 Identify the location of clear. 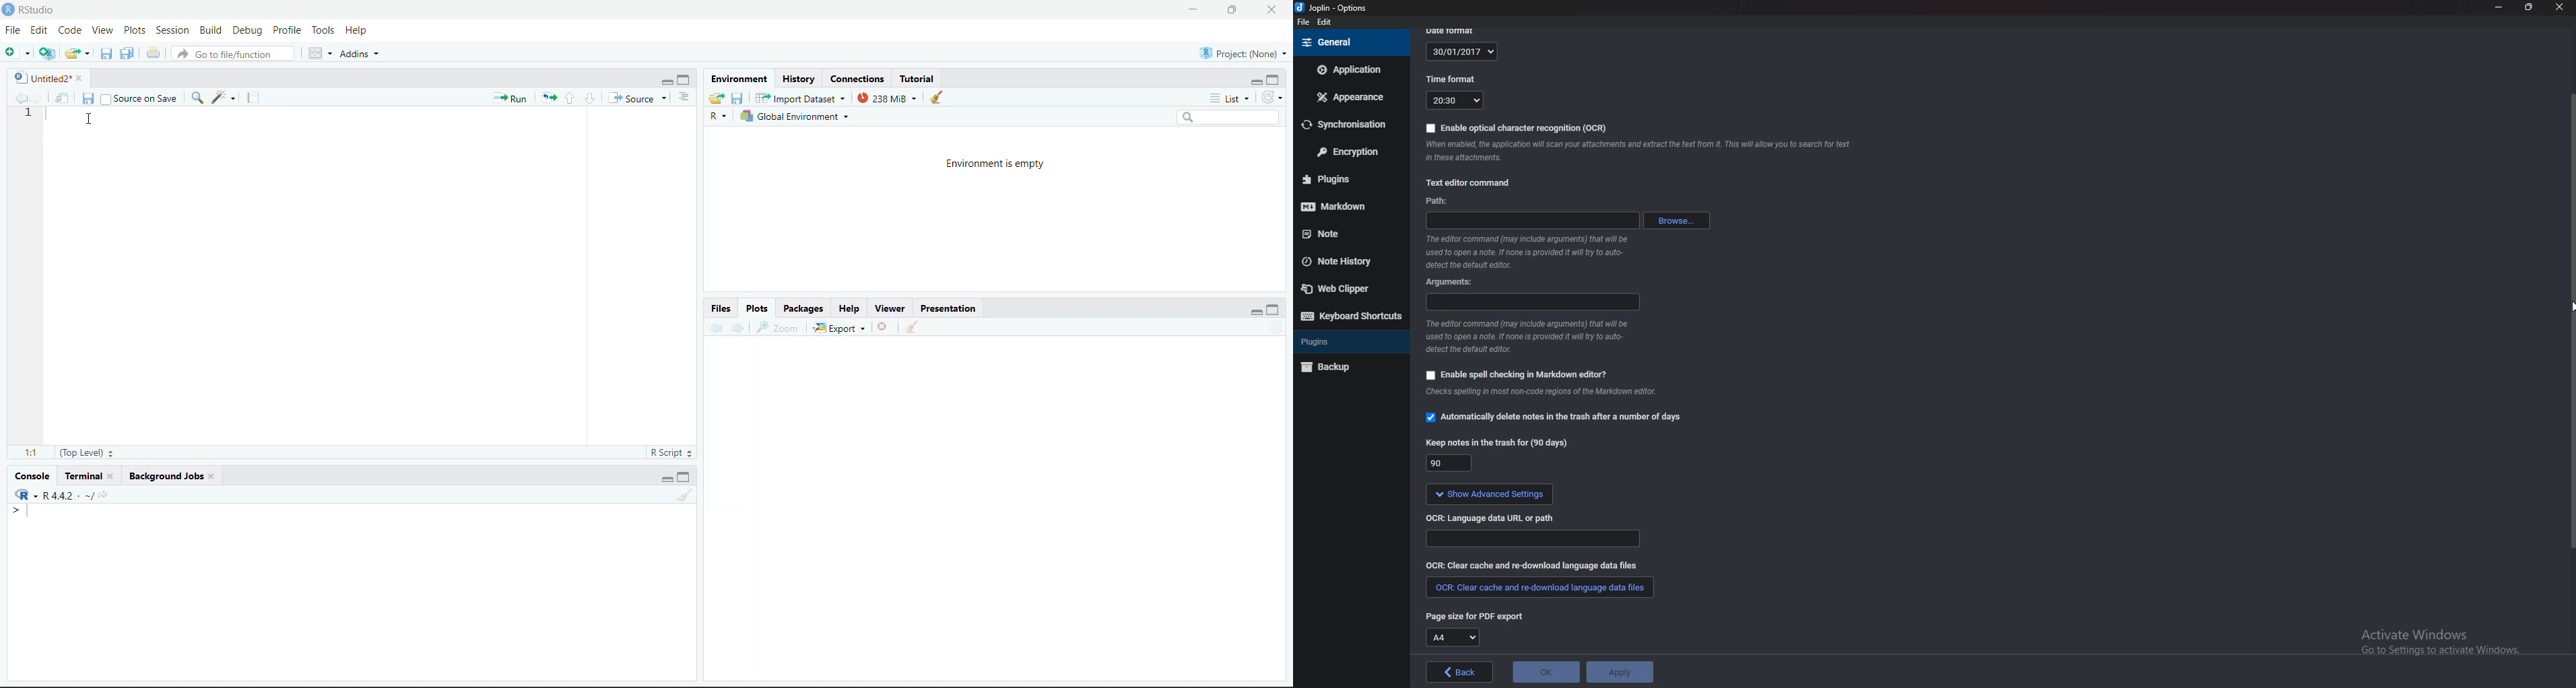
(214, 476).